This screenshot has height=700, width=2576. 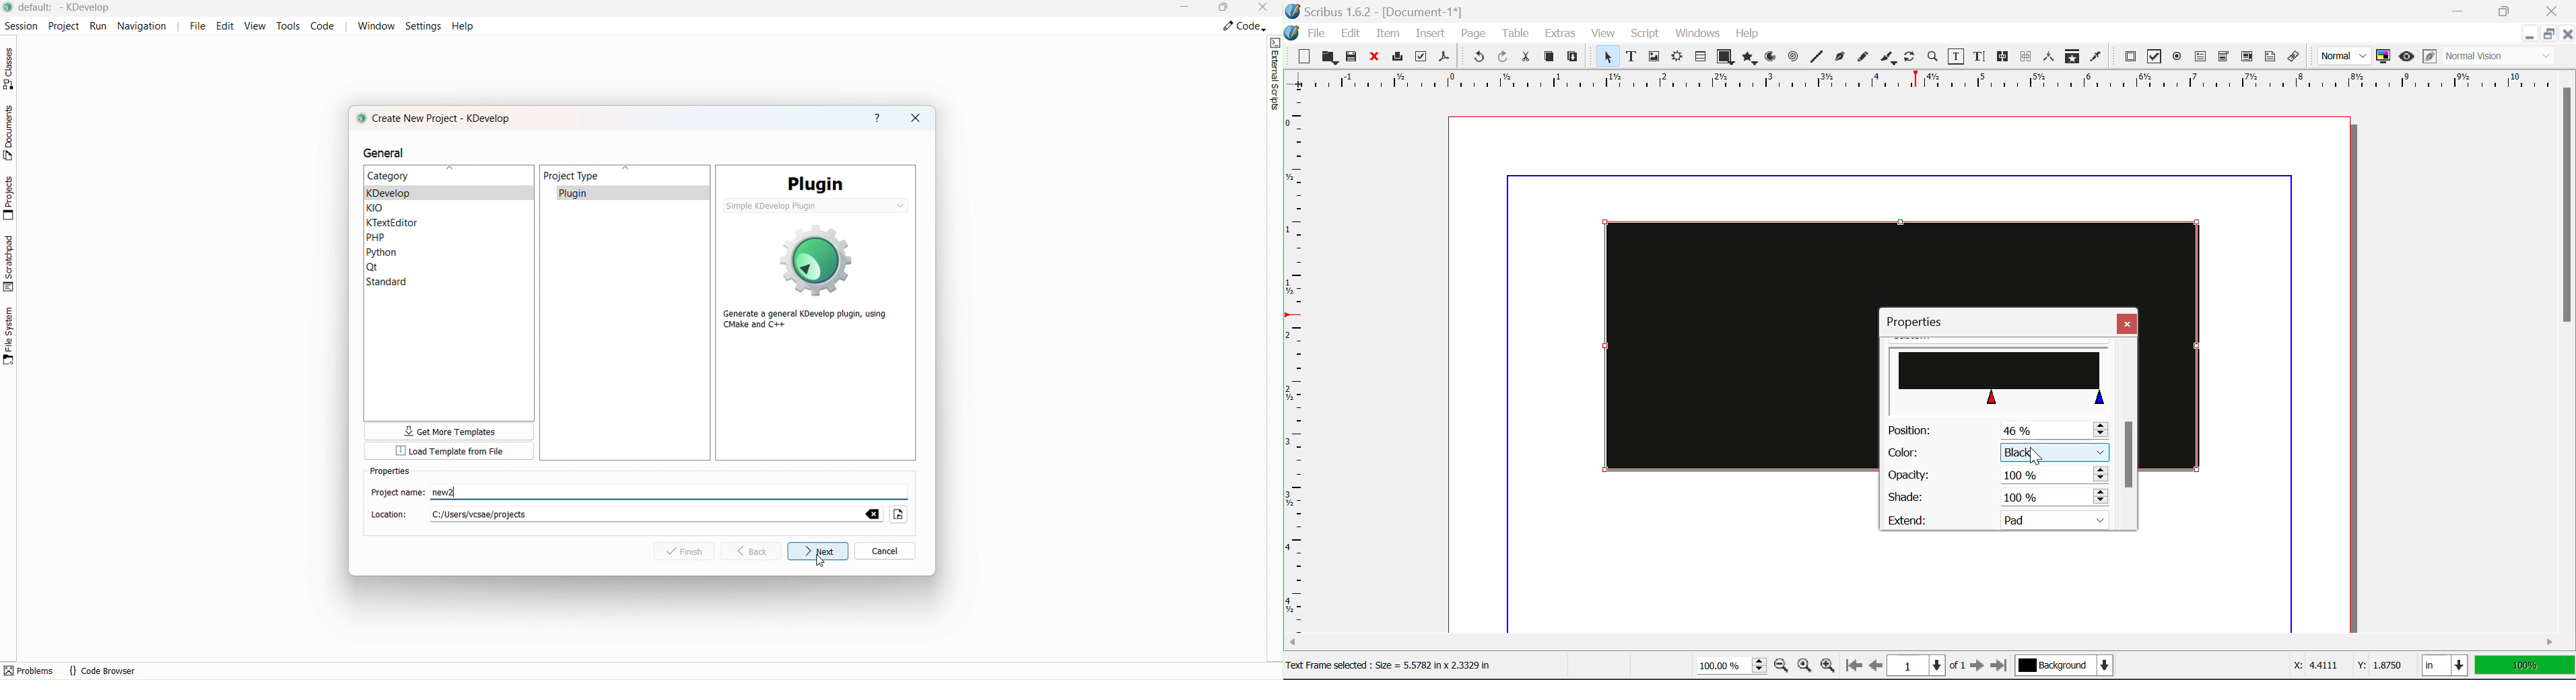 What do you see at coordinates (1351, 34) in the screenshot?
I see `Edit` at bounding box center [1351, 34].